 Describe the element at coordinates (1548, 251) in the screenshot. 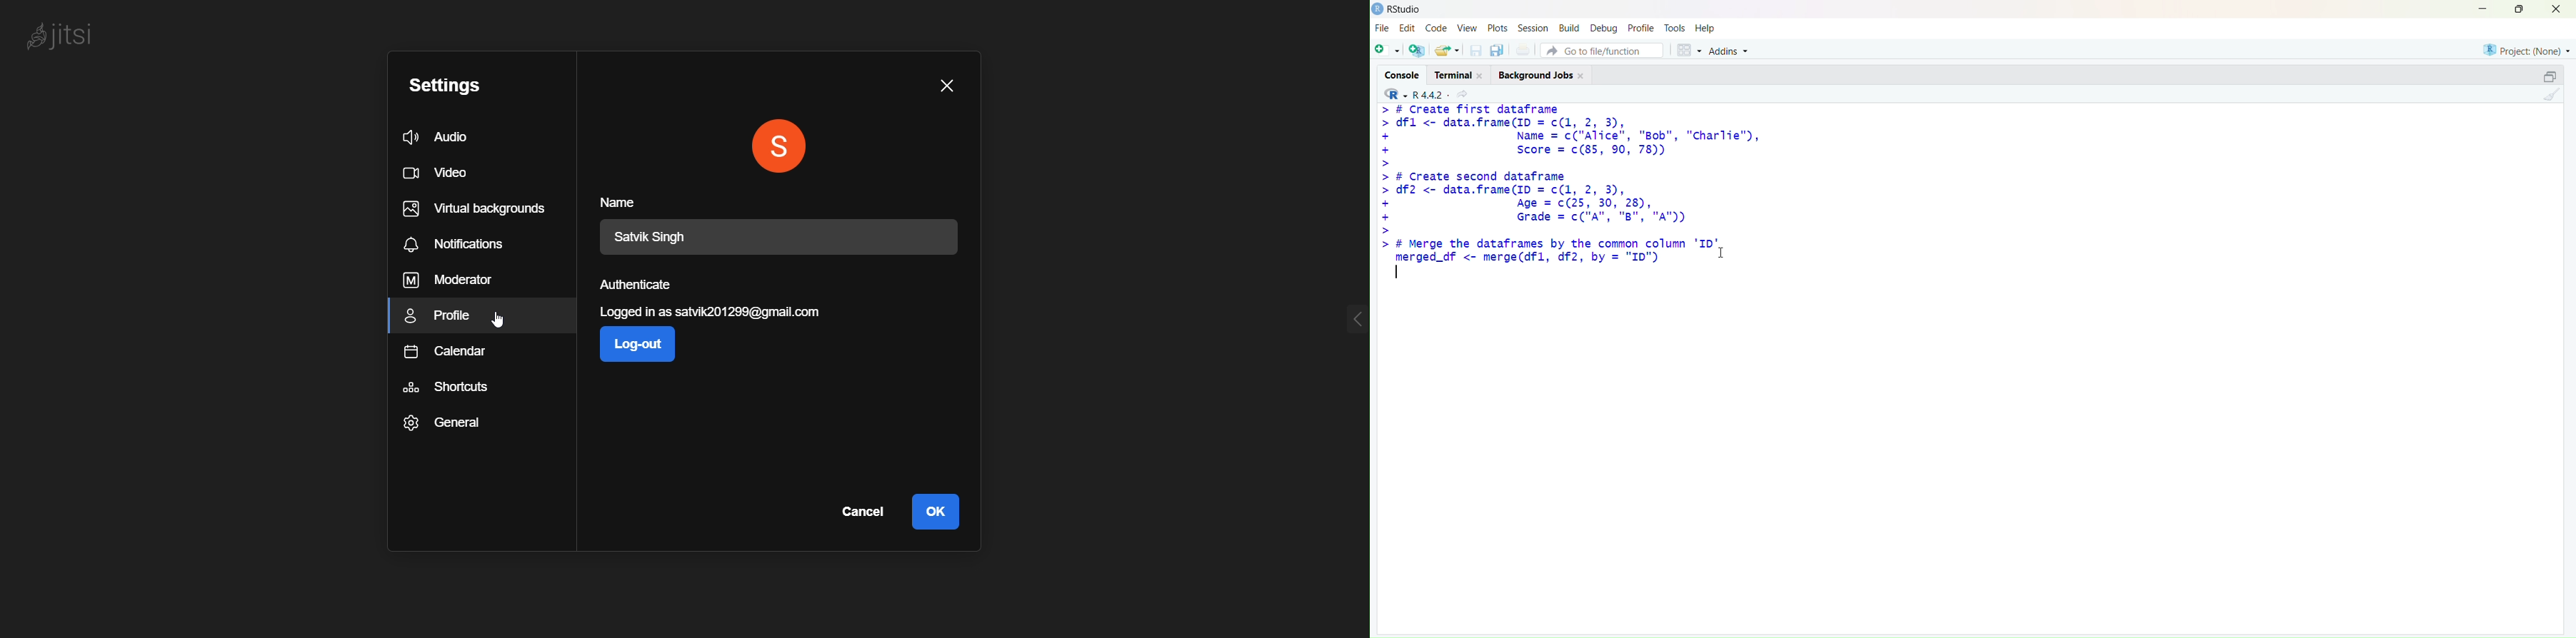

I see `# Merge the dataframes by the common column 'ID'
merged_df <- merge(dfl, df2, by = "ID")` at that location.